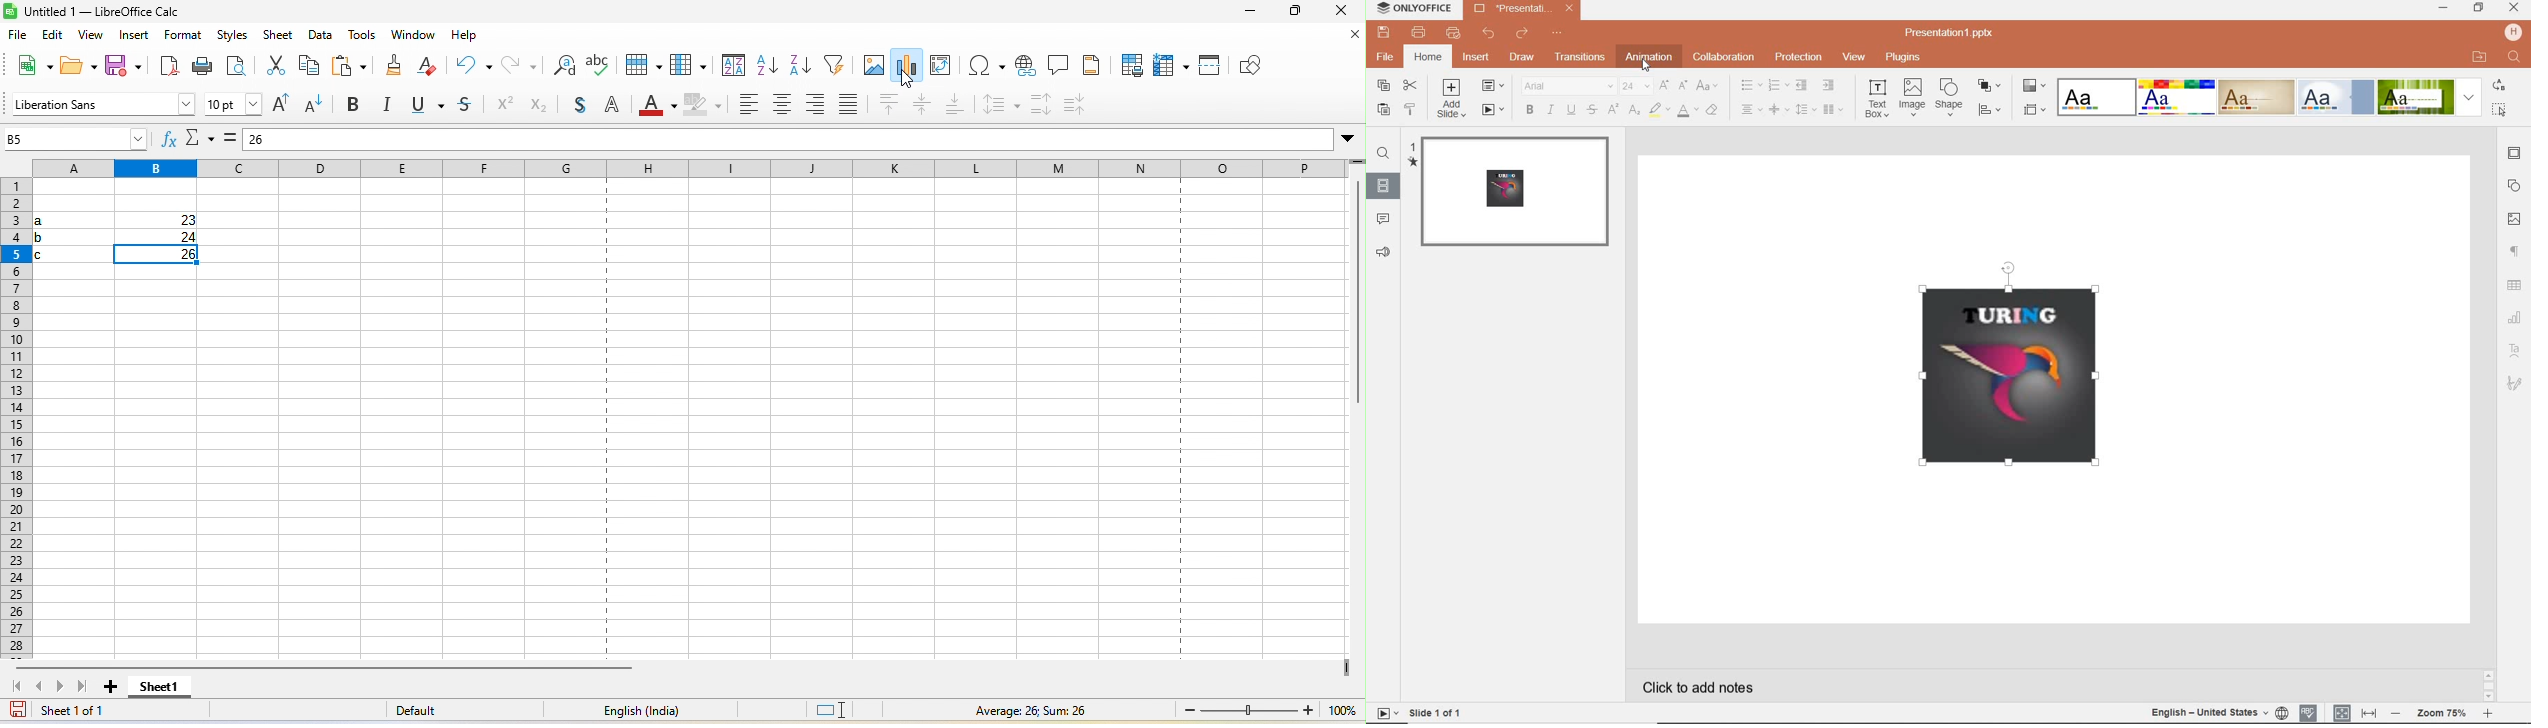 This screenshot has width=2548, height=728. I want to click on tools, so click(362, 37).